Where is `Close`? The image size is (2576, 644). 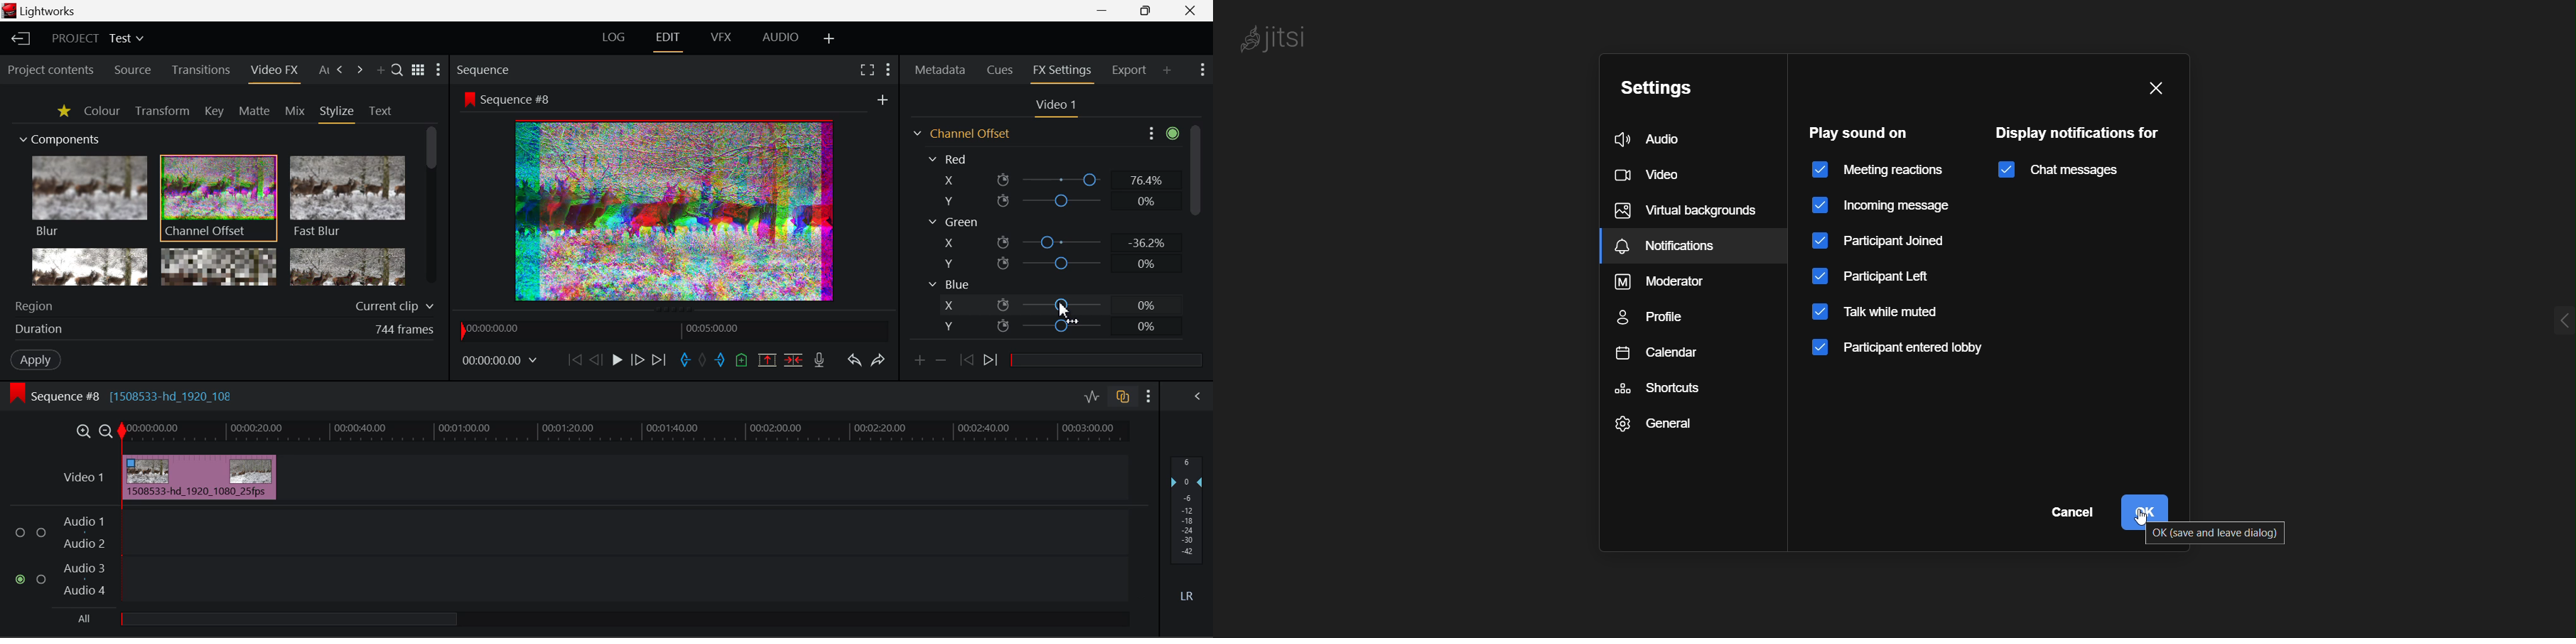
Close is located at coordinates (1190, 11).